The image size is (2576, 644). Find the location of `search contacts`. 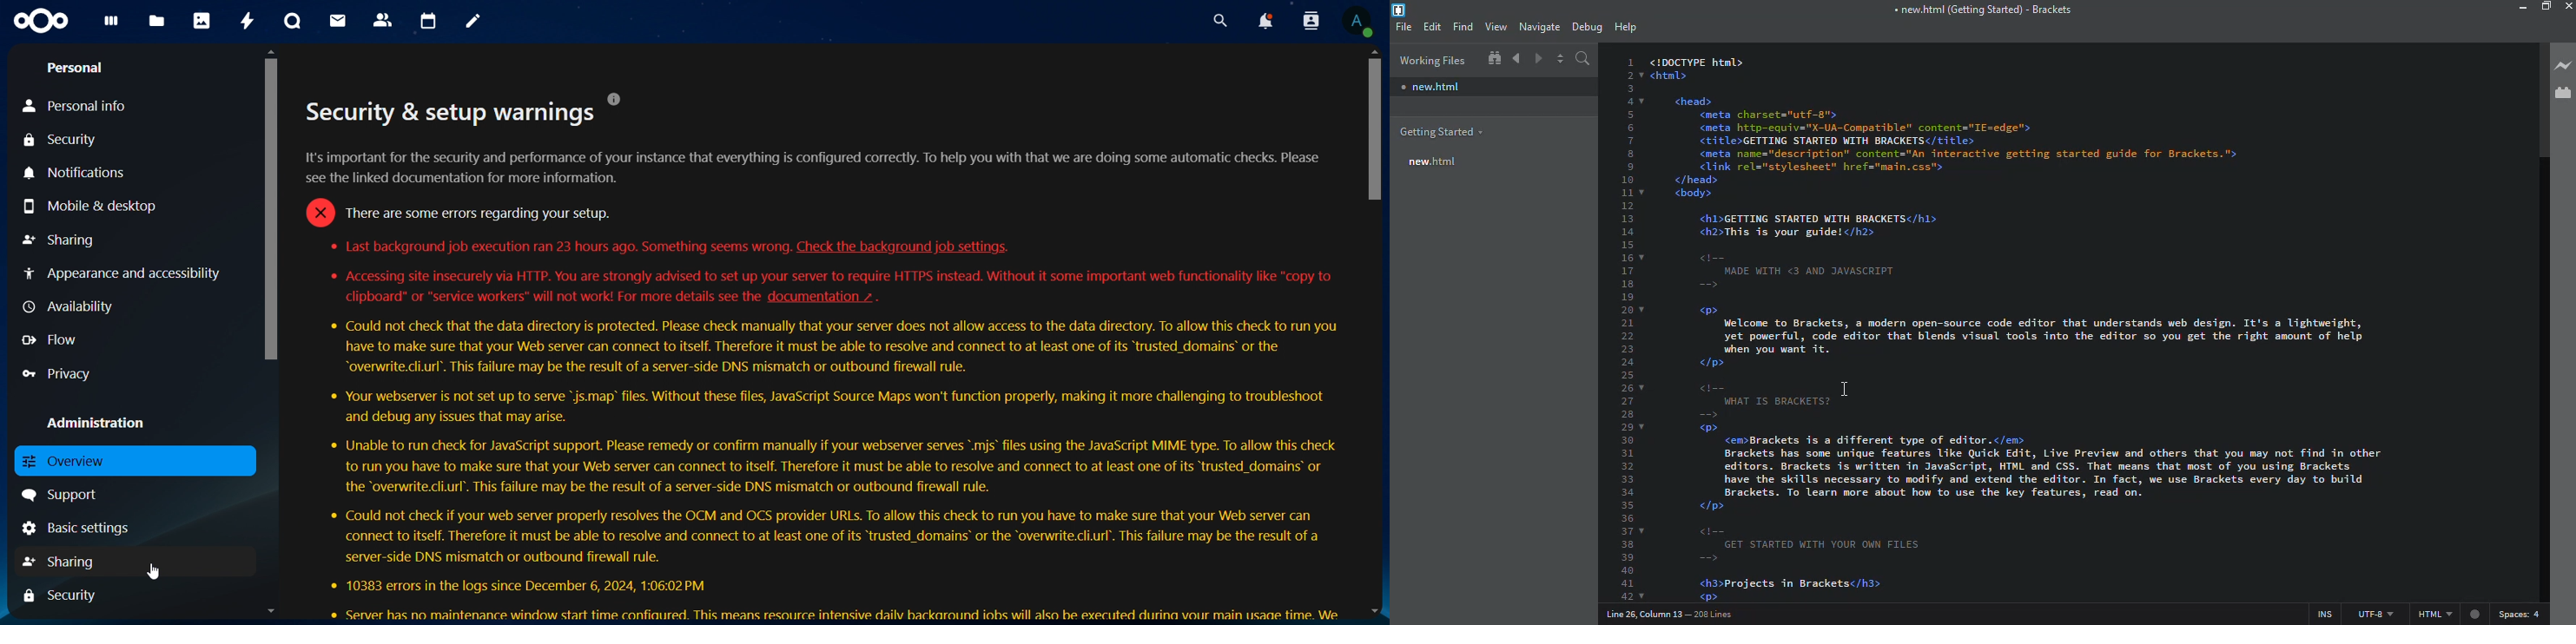

search contacts is located at coordinates (1310, 22).